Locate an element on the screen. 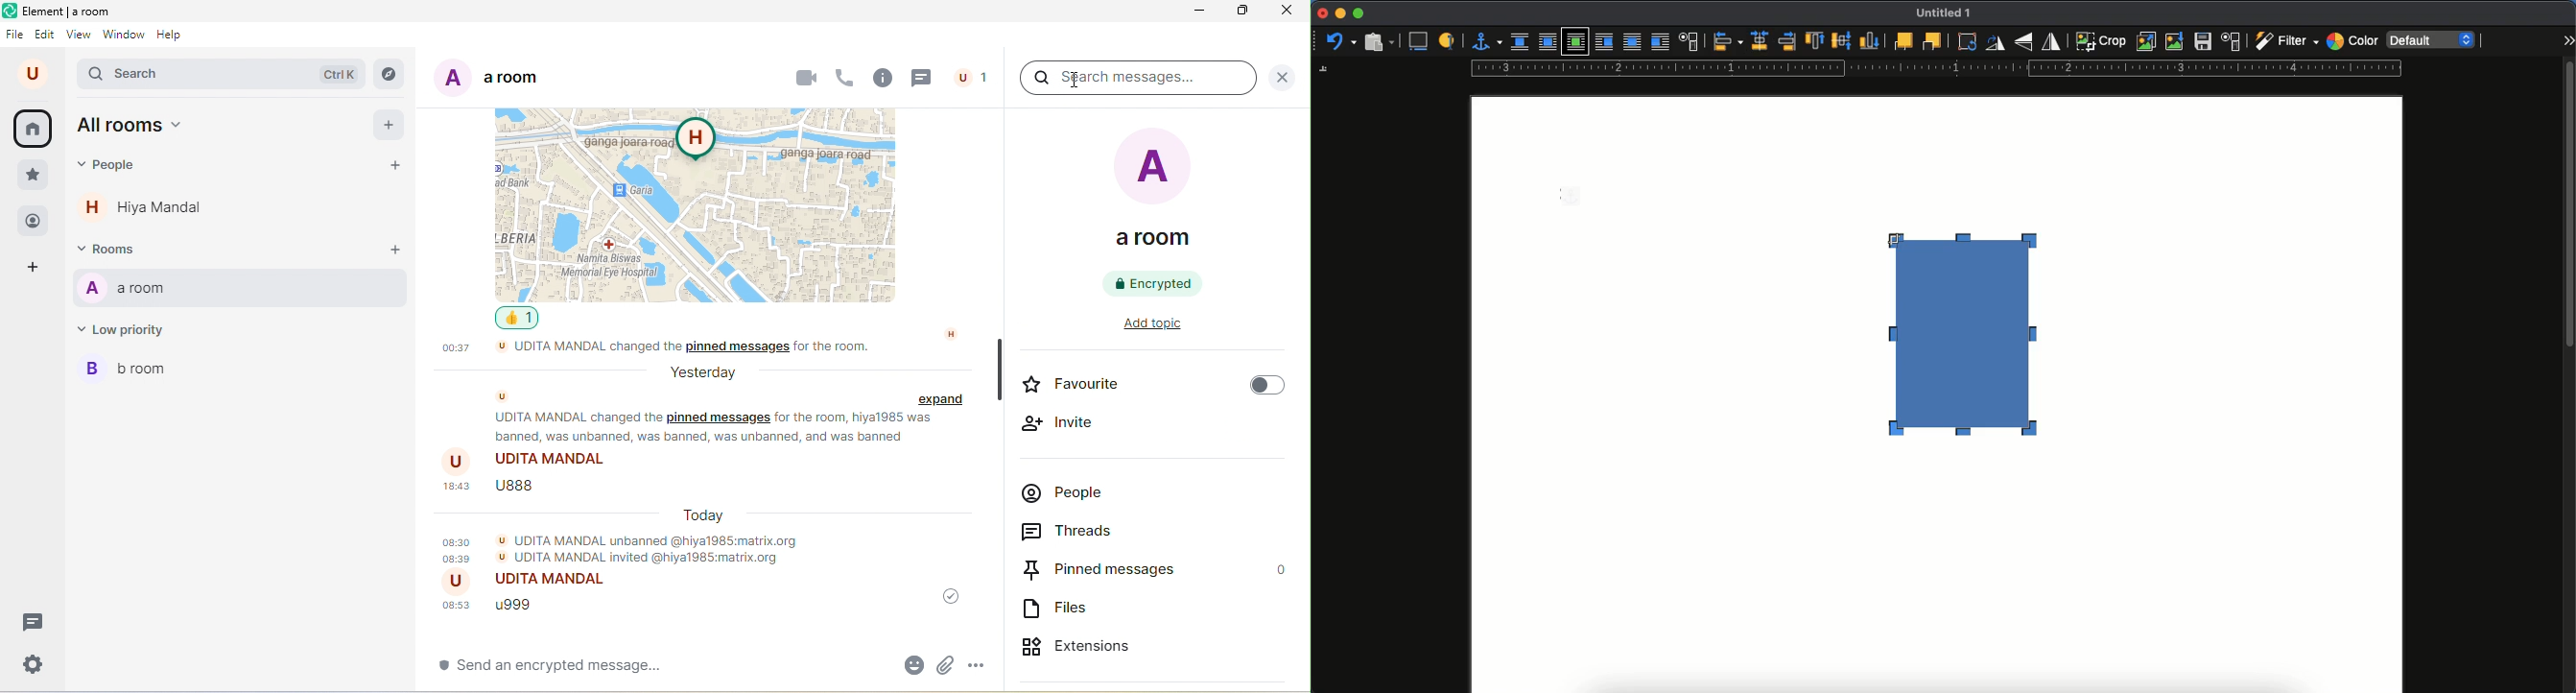  filter is located at coordinates (2285, 41).